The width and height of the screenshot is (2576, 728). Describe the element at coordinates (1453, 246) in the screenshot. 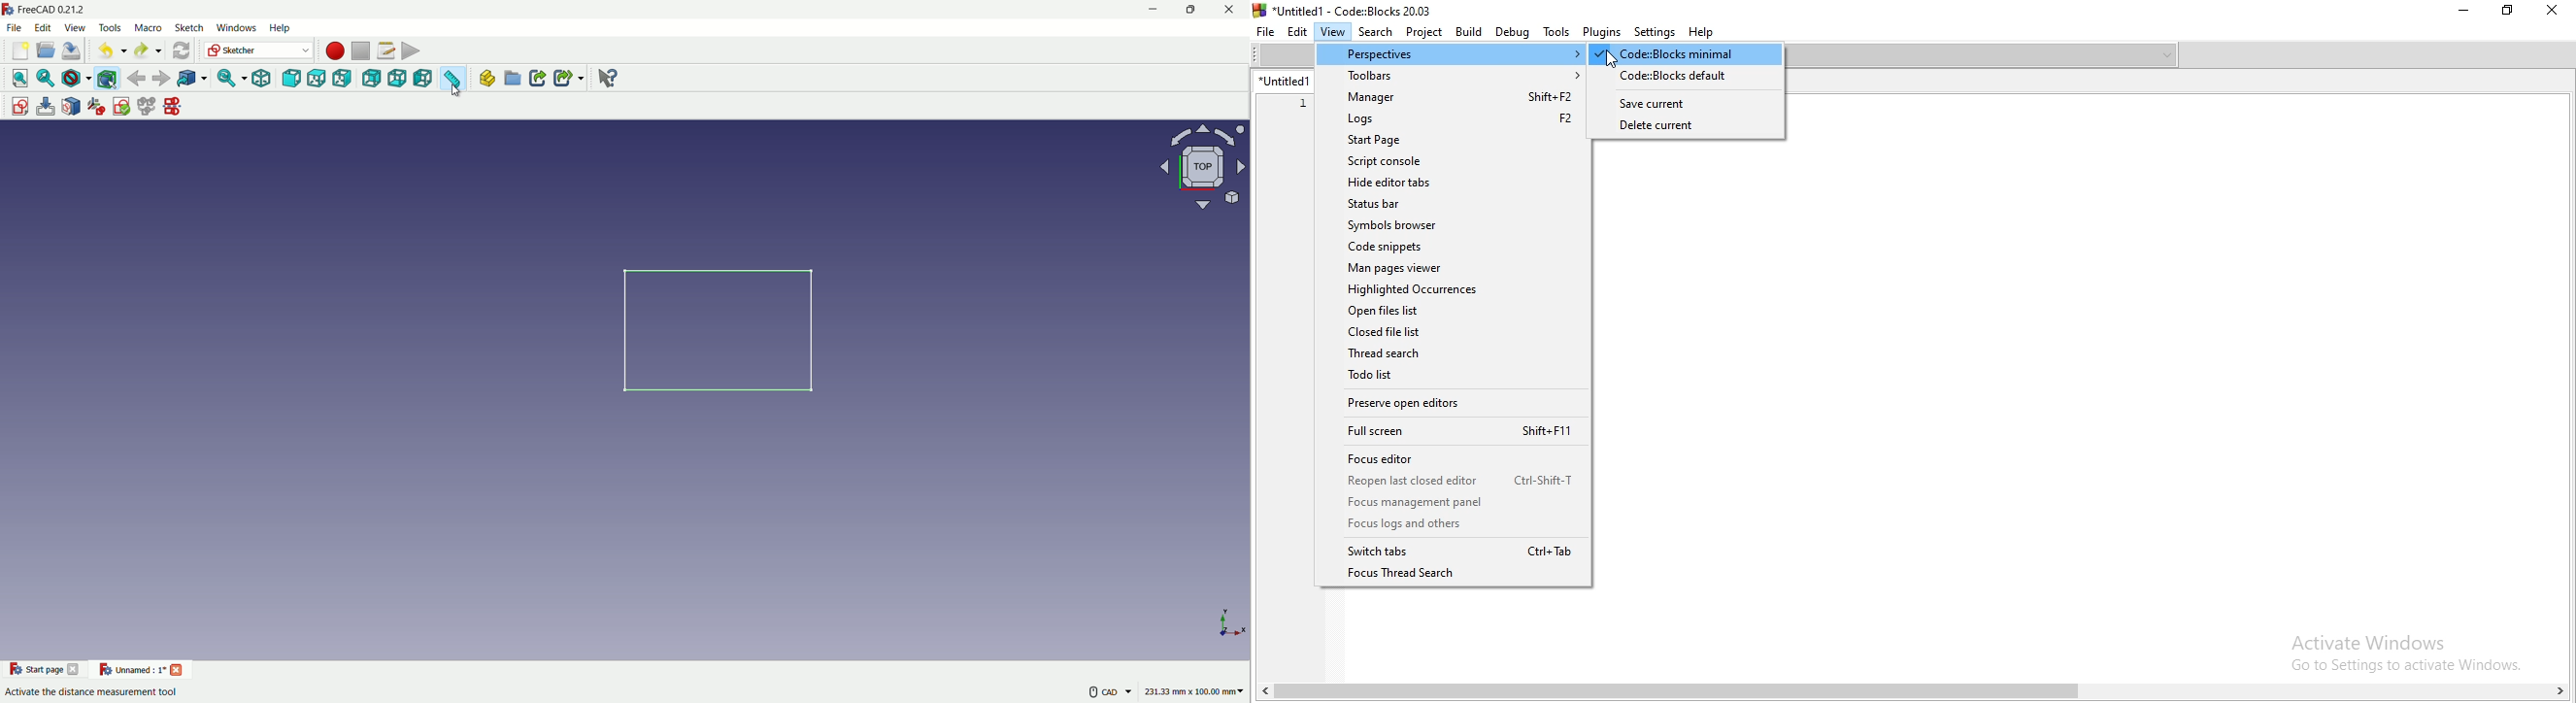

I see `Code snippets` at that location.